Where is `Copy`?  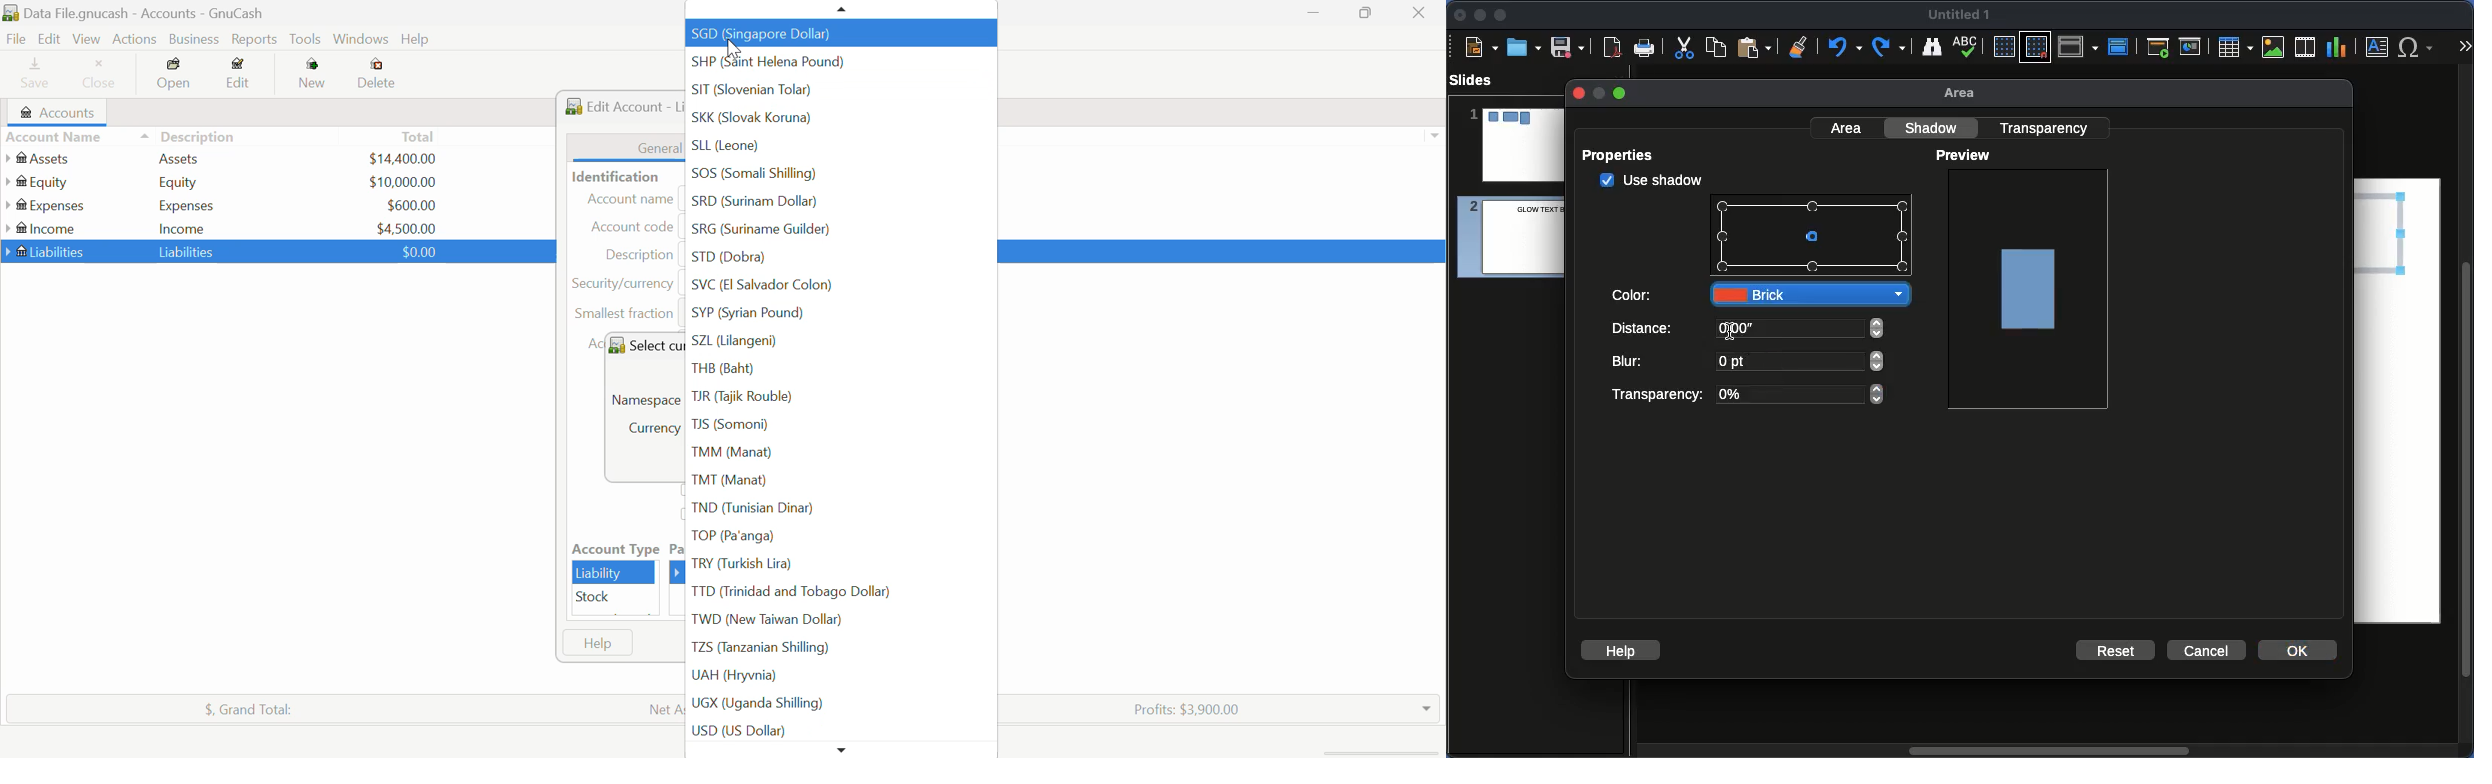
Copy is located at coordinates (1716, 46).